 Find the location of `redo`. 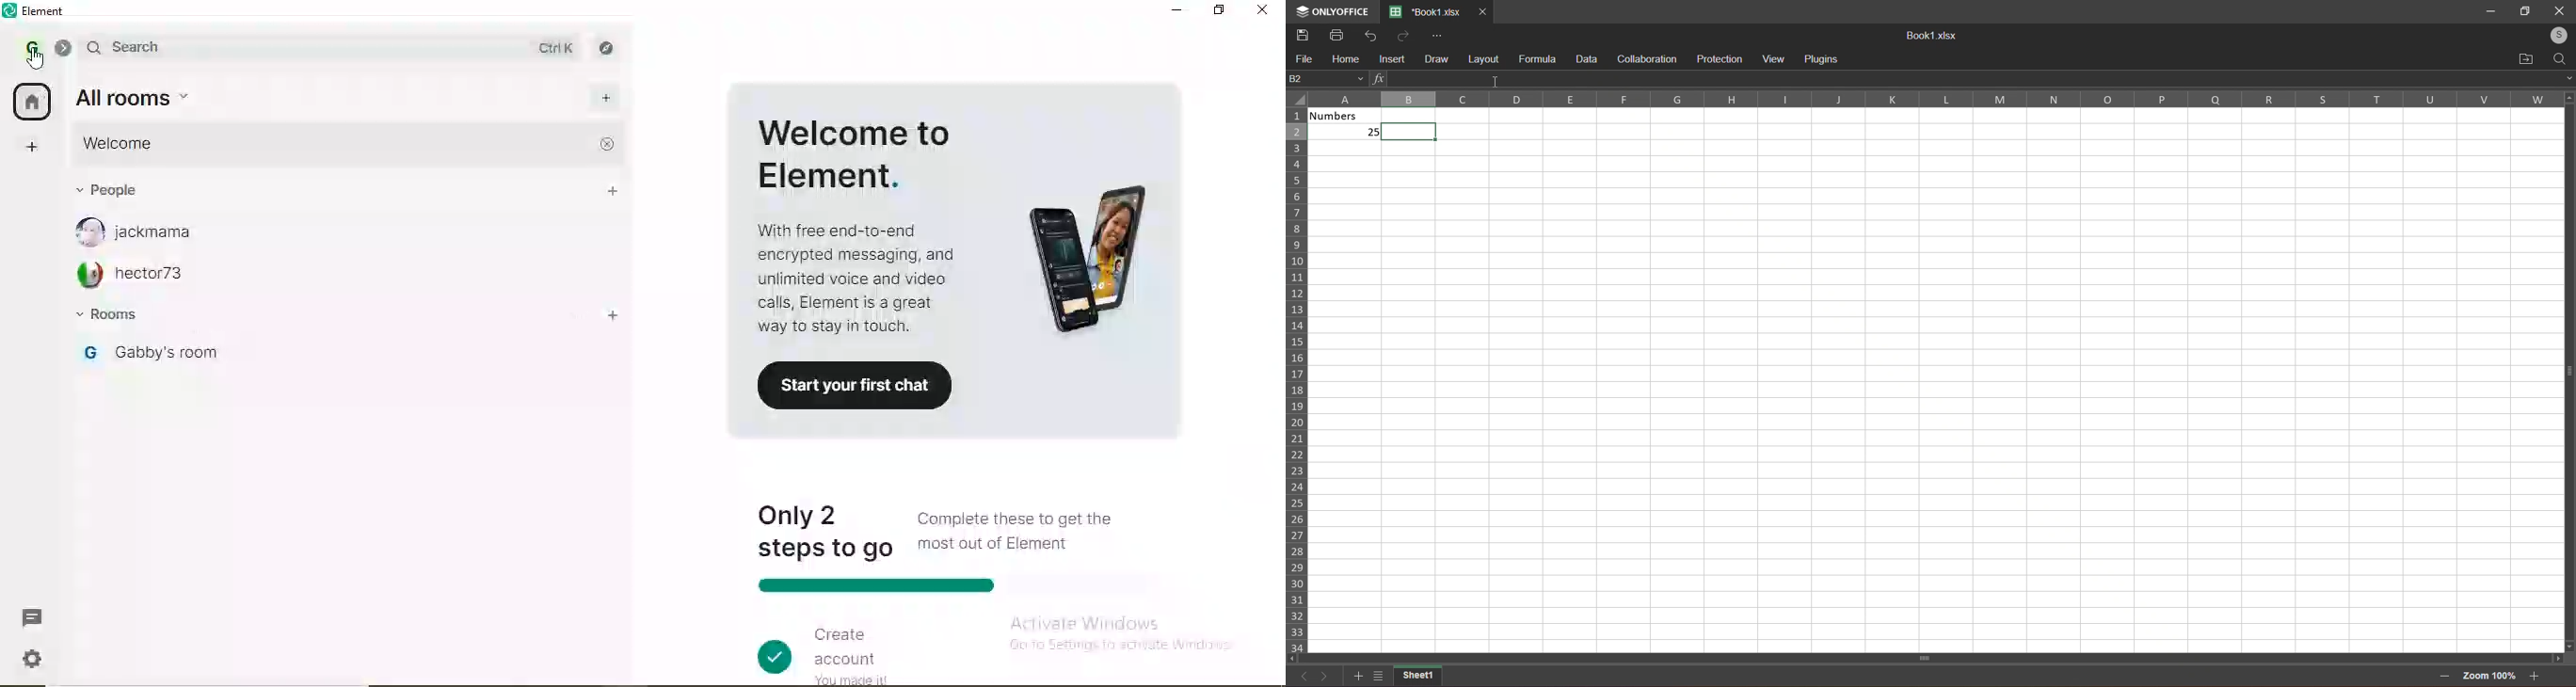

redo is located at coordinates (1401, 36).